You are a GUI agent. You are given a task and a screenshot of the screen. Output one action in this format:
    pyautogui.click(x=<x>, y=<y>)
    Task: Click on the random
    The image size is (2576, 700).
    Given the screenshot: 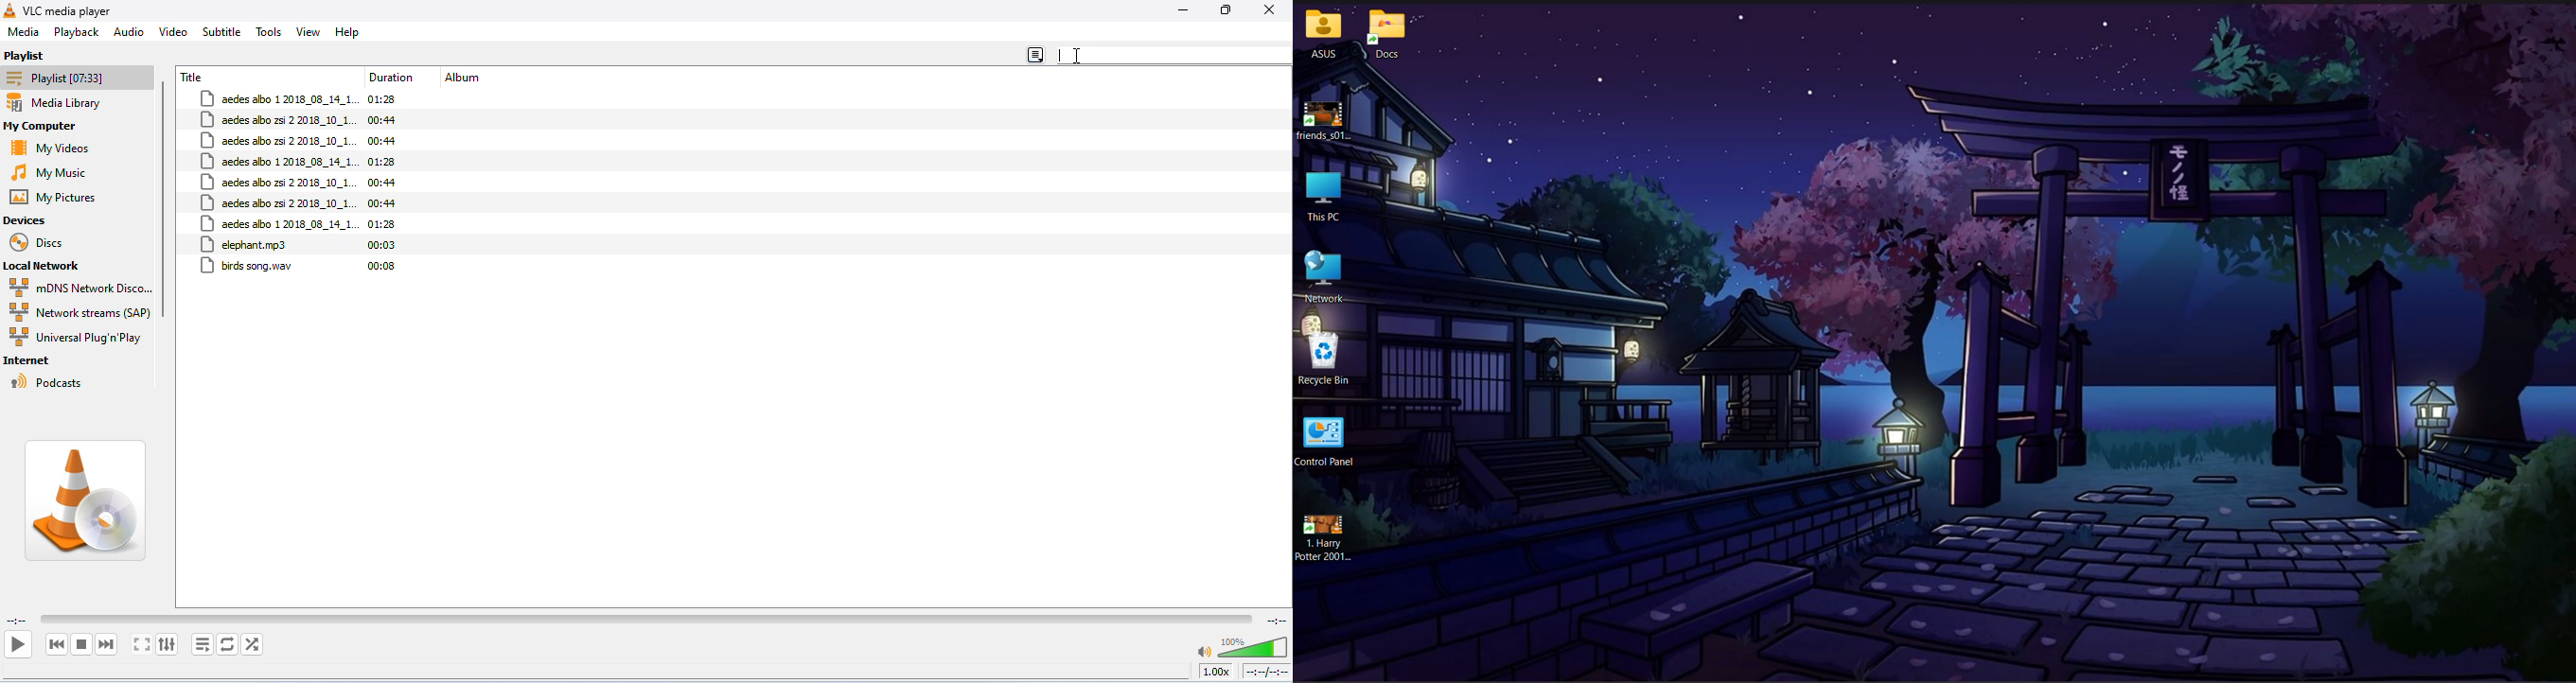 What is the action you would take?
    pyautogui.click(x=252, y=644)
    